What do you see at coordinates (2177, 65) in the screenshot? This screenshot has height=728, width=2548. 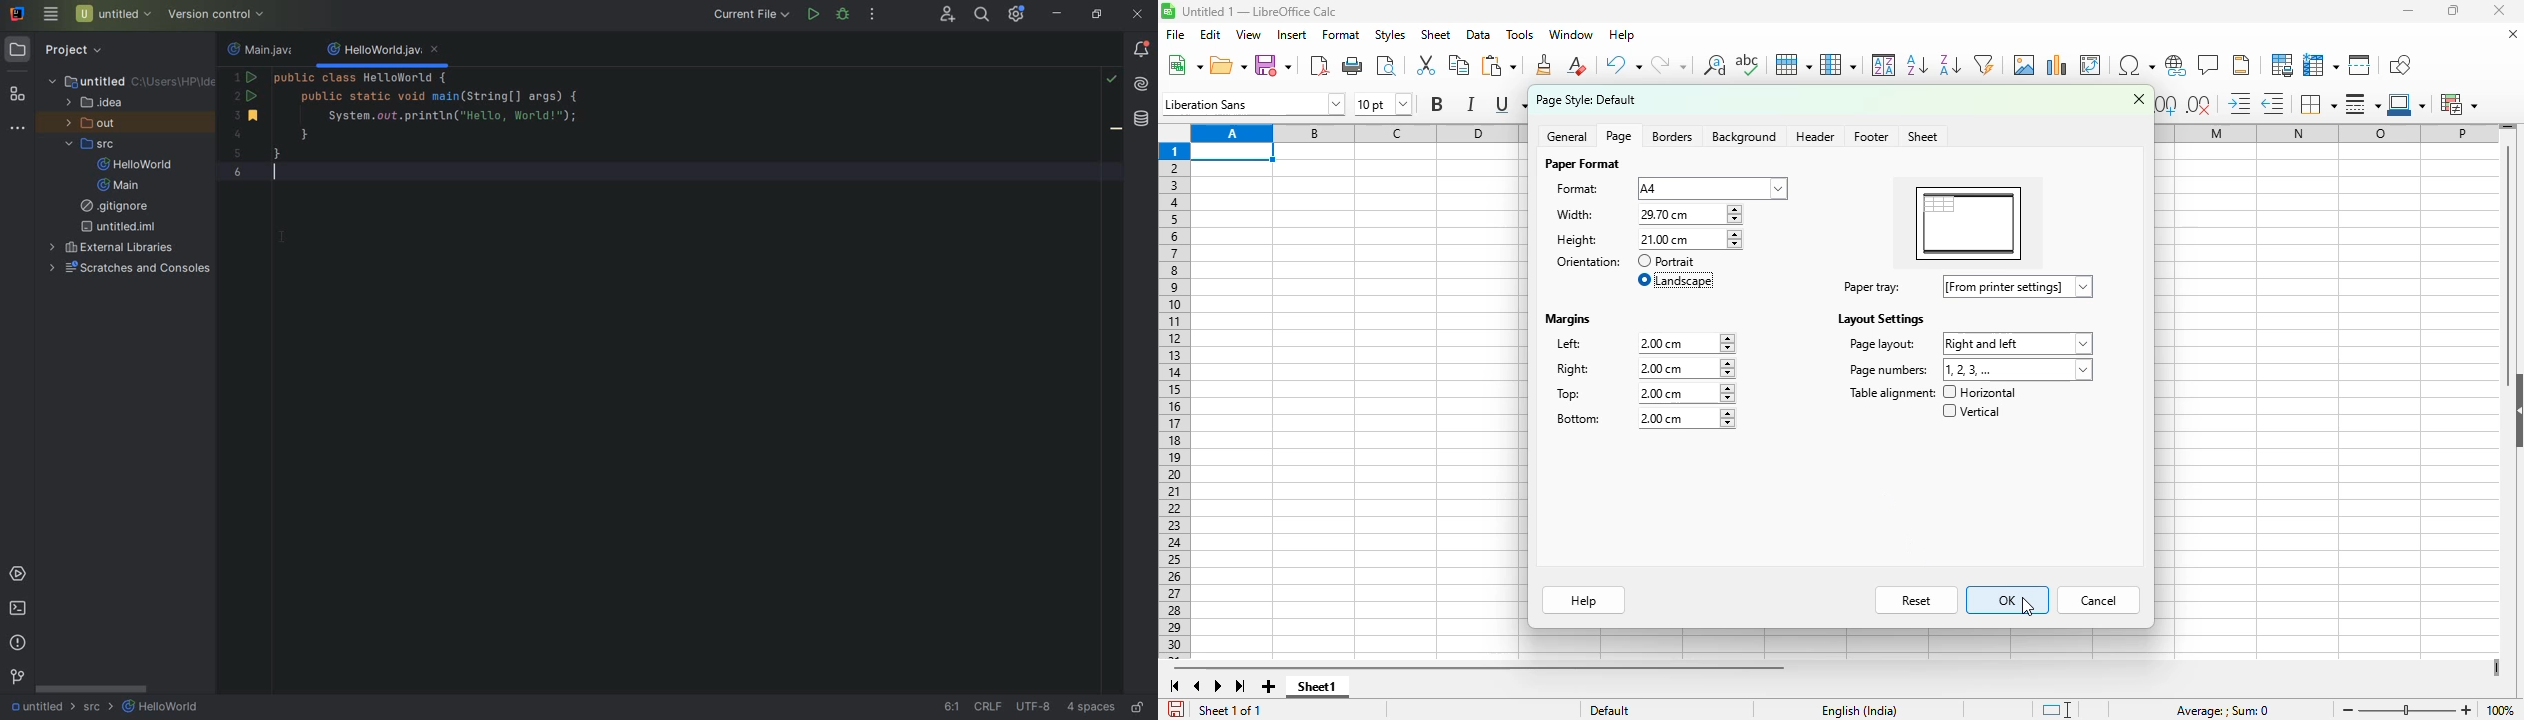 I see `insert hyperlink` at bounding box center [2177, 65].